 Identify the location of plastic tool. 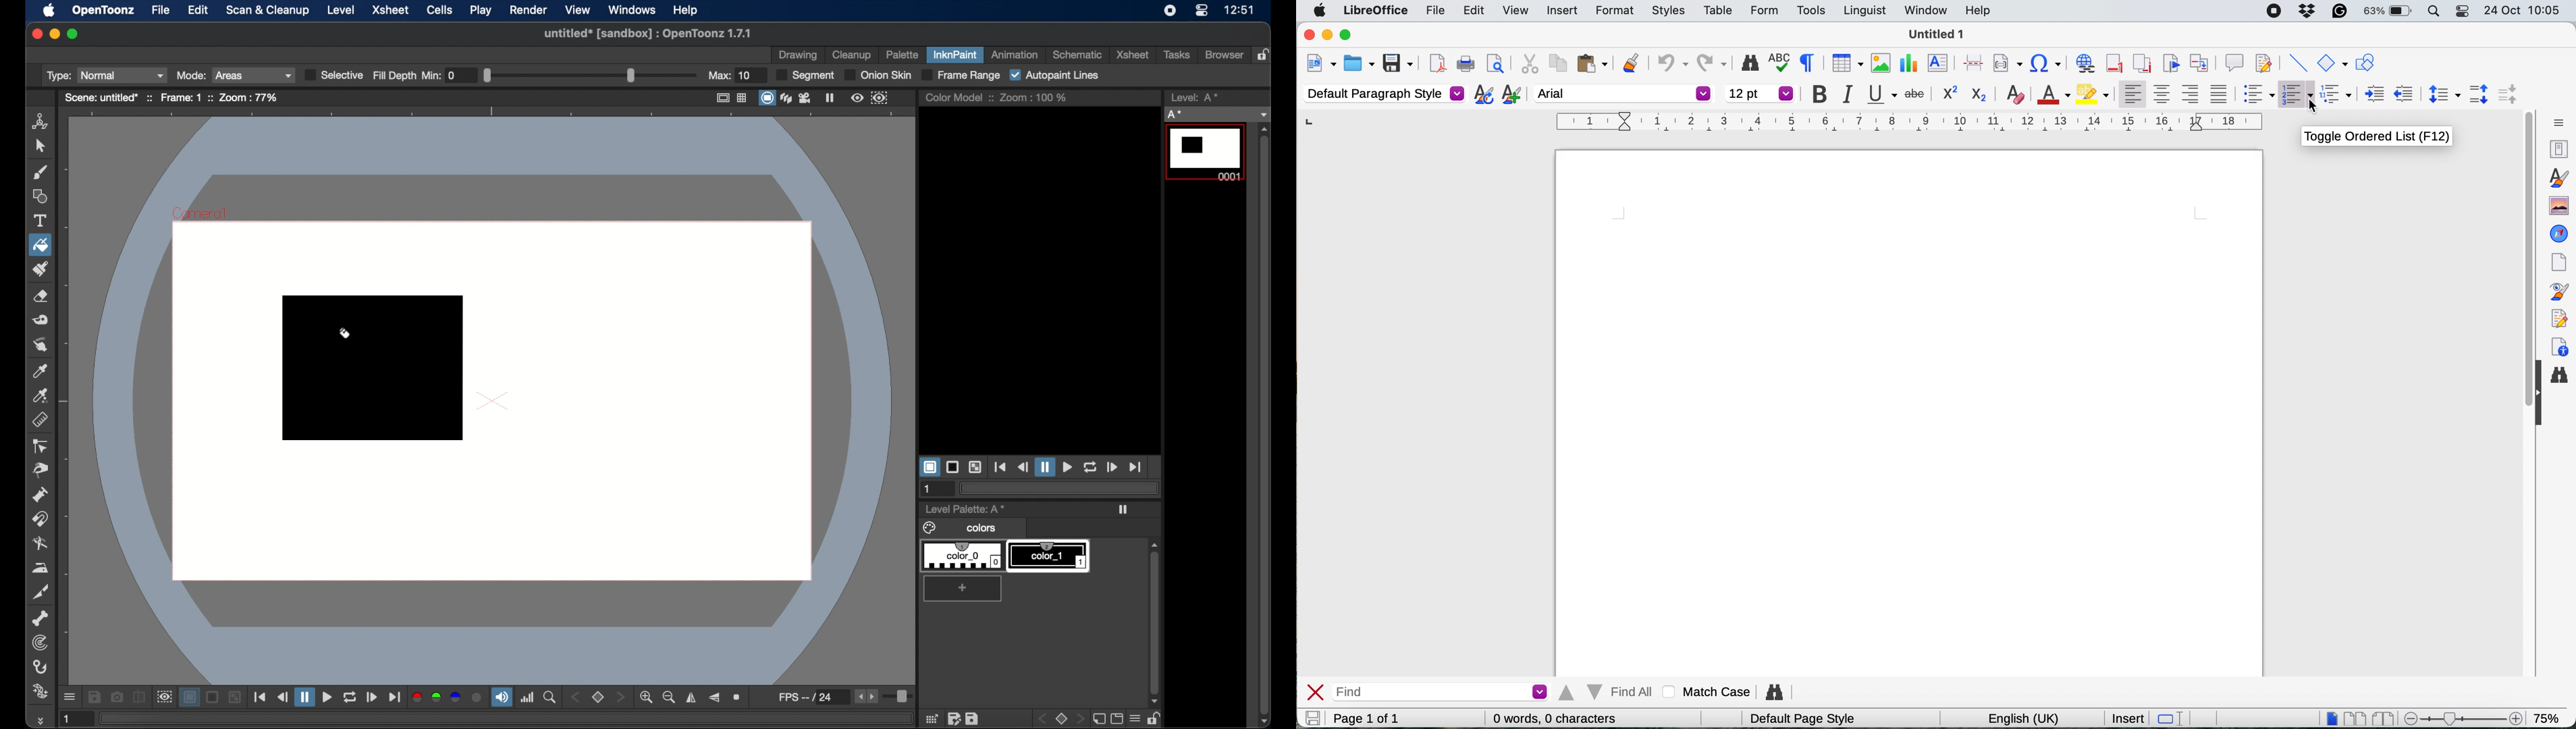
(40, 692).